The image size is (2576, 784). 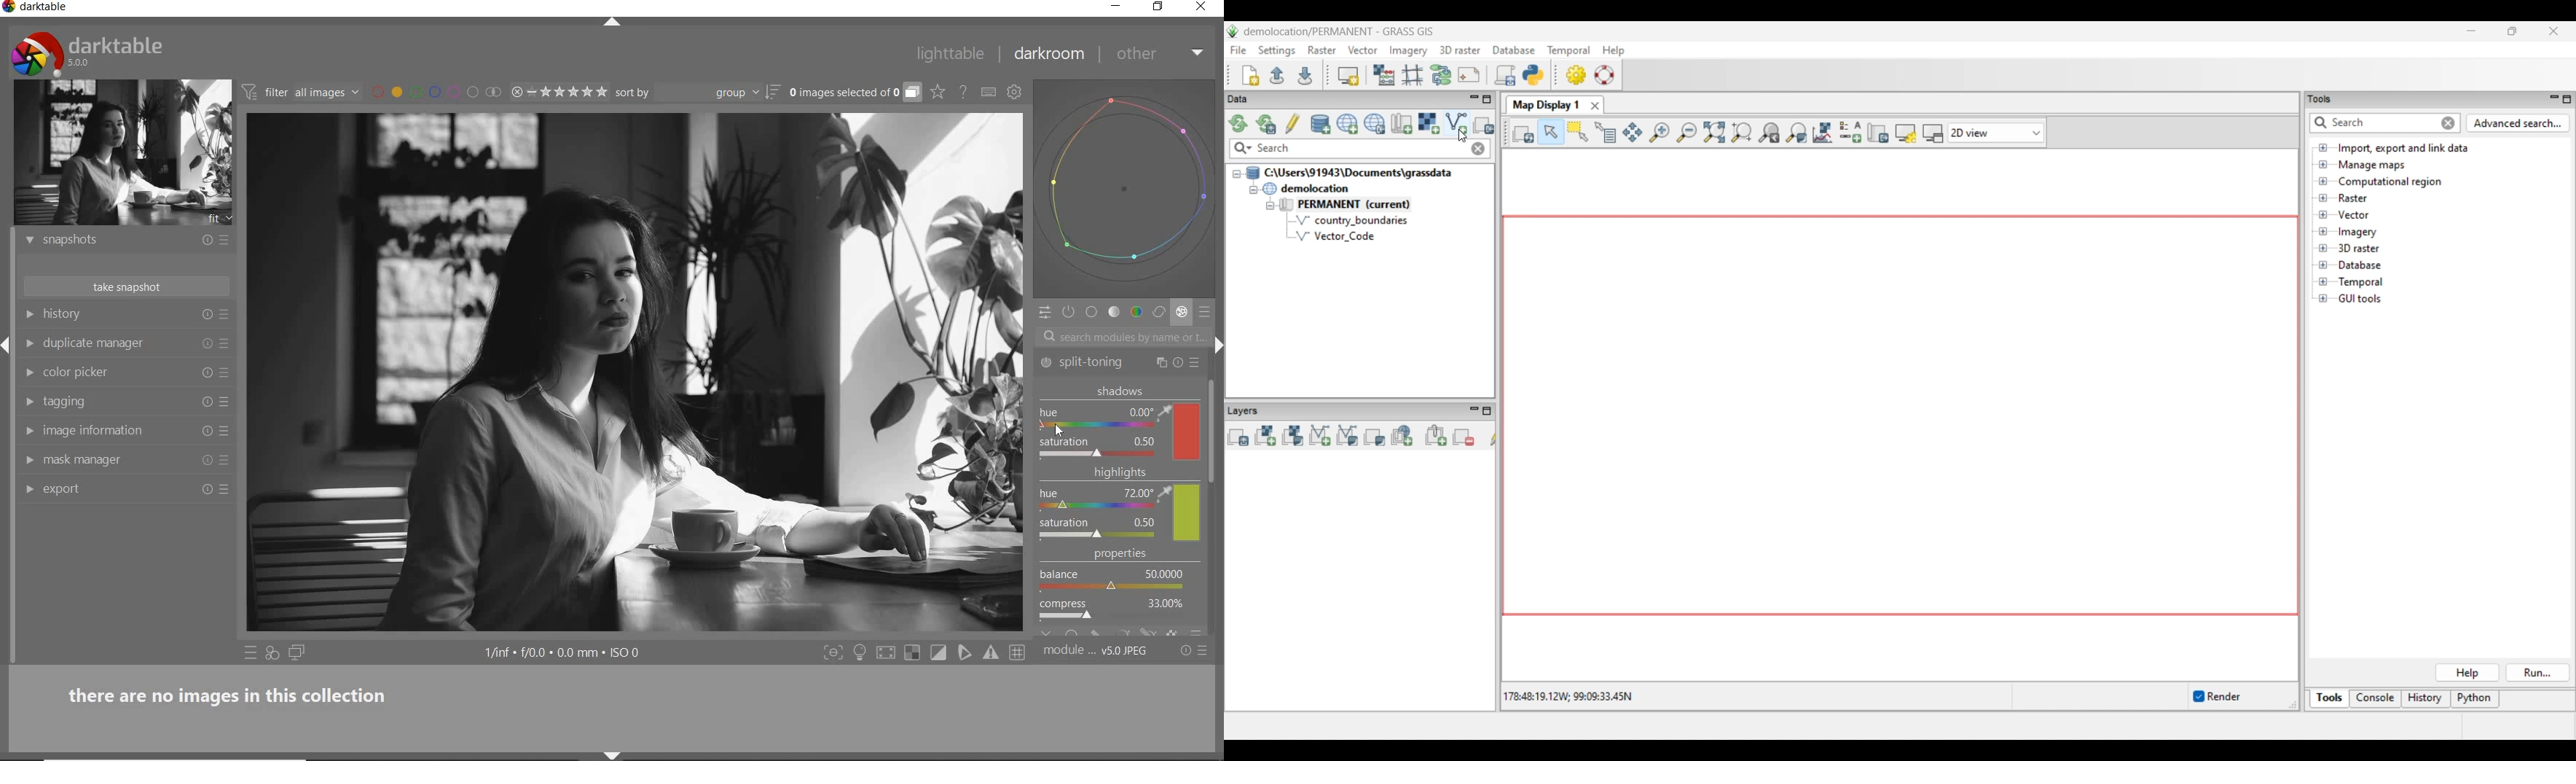 What do you see at coordinates (1217, 340) in the screenshot?
I see `shift+ctrl+r` at bounding box center [1217, 340].